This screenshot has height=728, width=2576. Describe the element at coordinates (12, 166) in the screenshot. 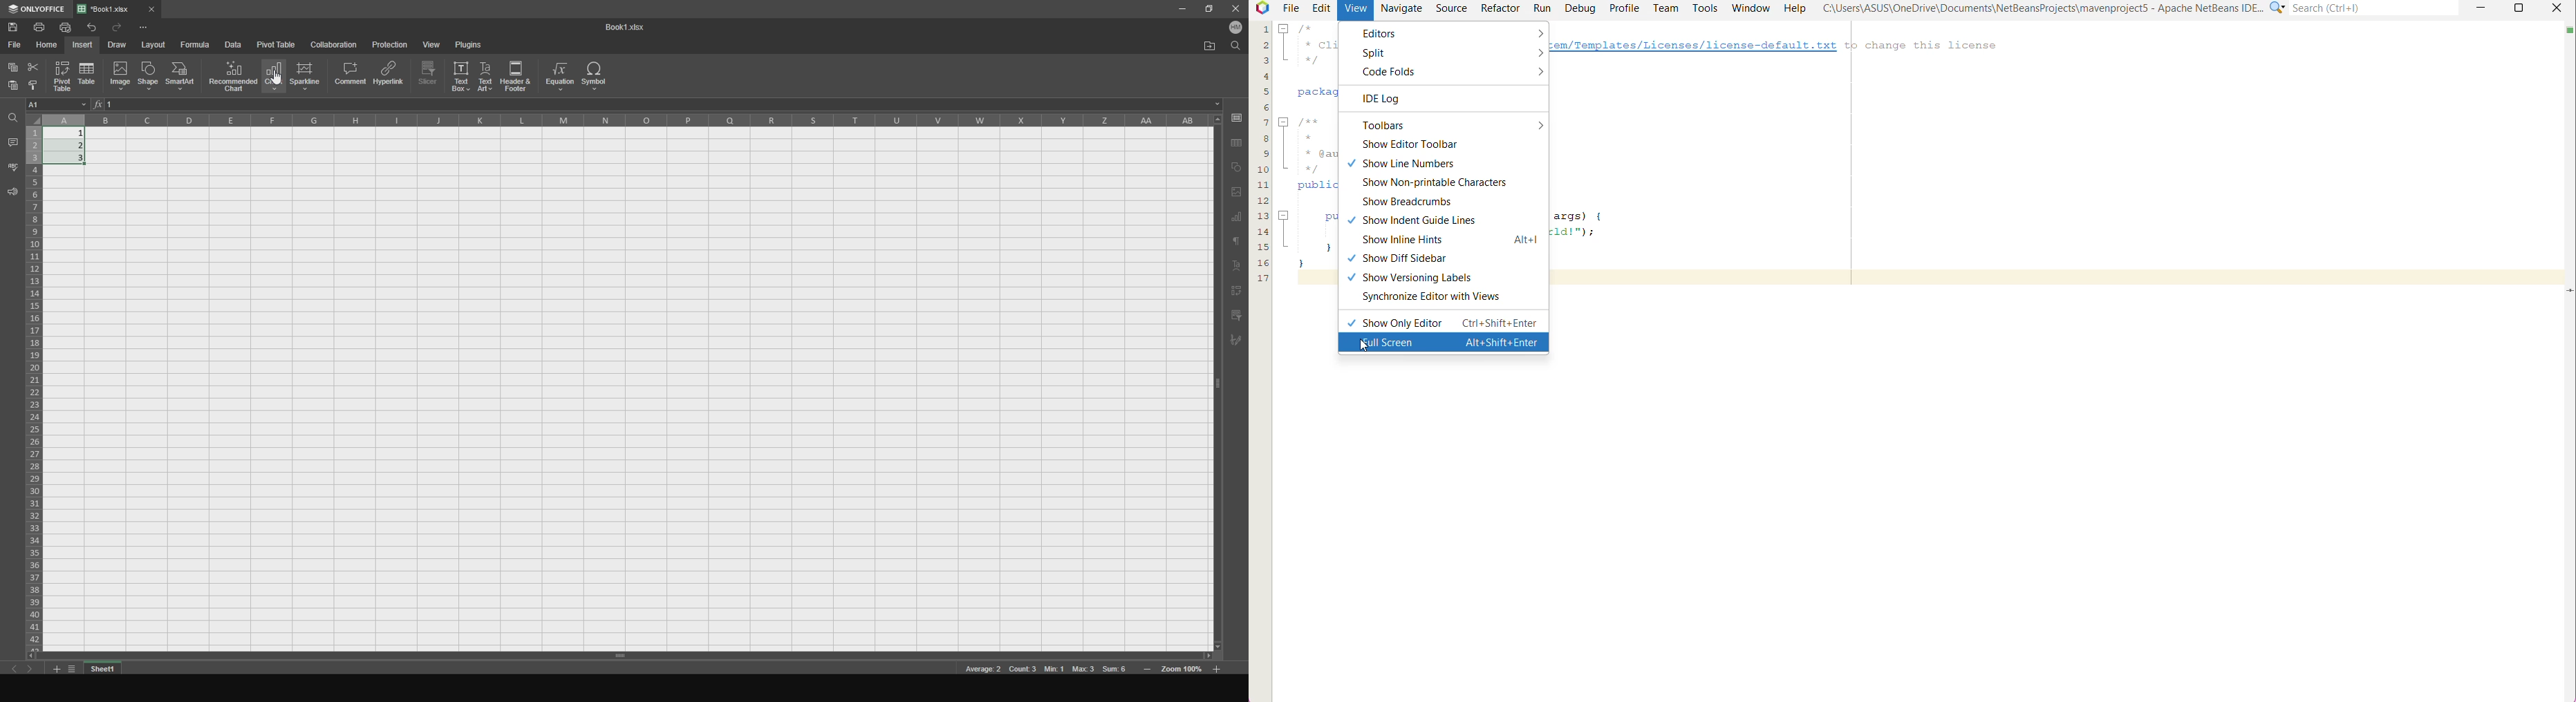

I see `spell checking` at that location.